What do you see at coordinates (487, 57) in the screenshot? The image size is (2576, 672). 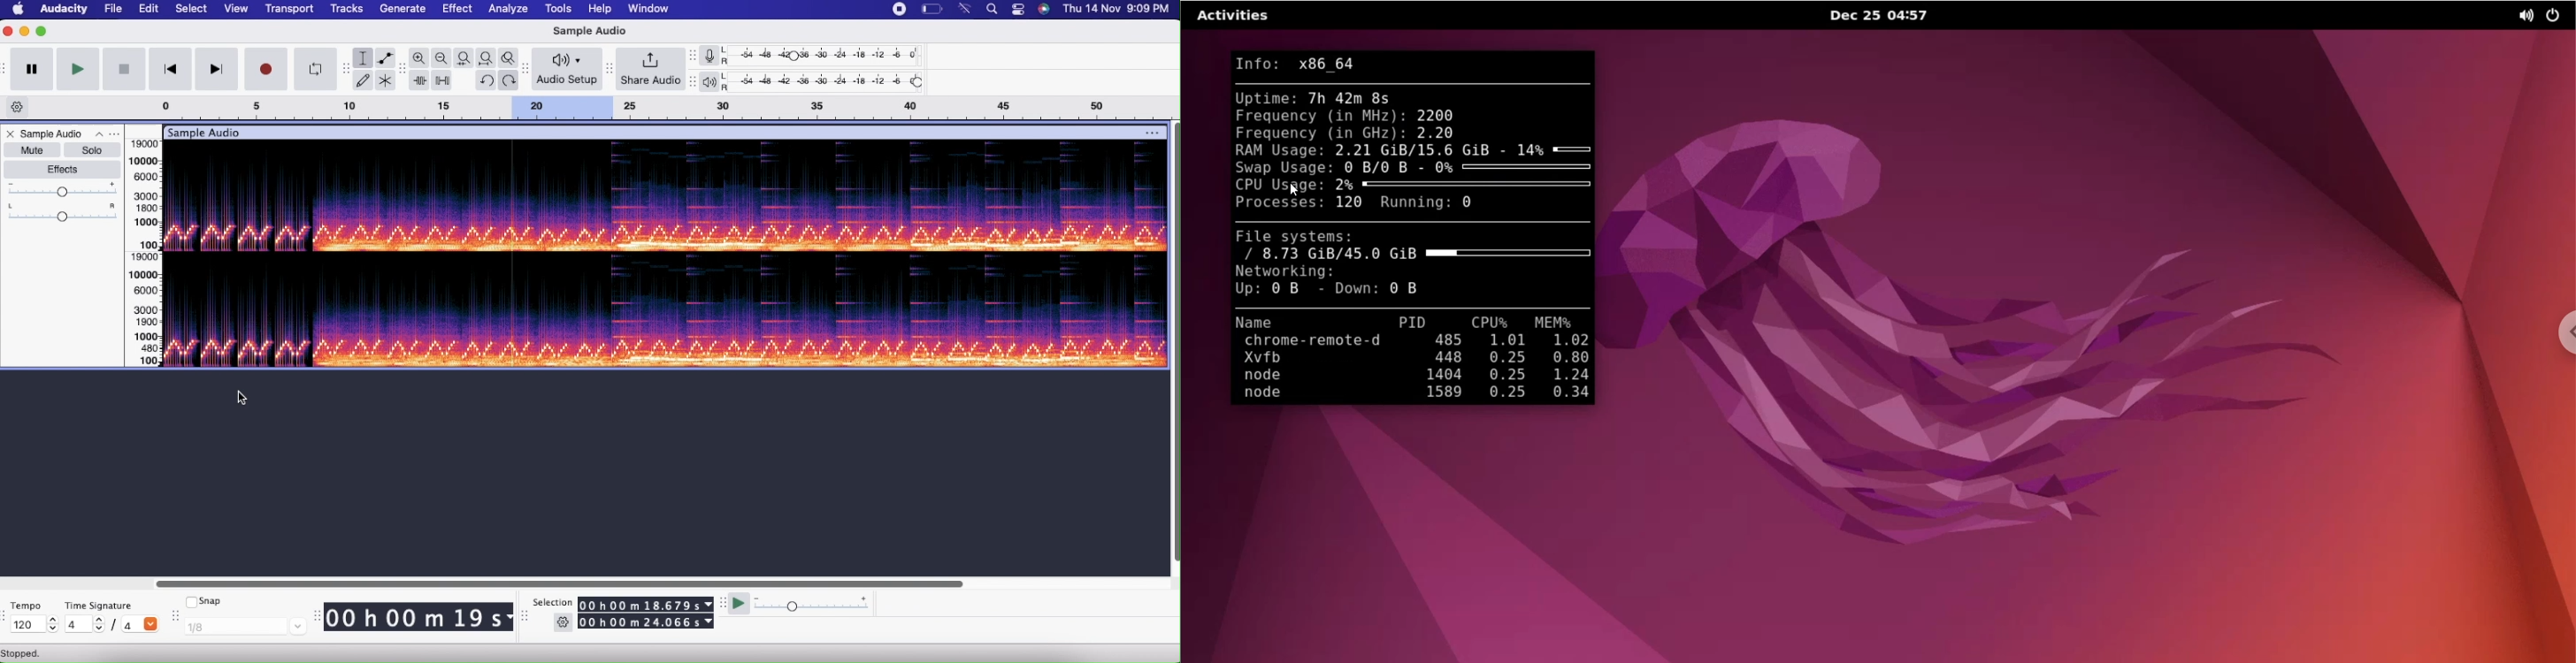 I see `Fit project to width` at bounding box center [487, 57].